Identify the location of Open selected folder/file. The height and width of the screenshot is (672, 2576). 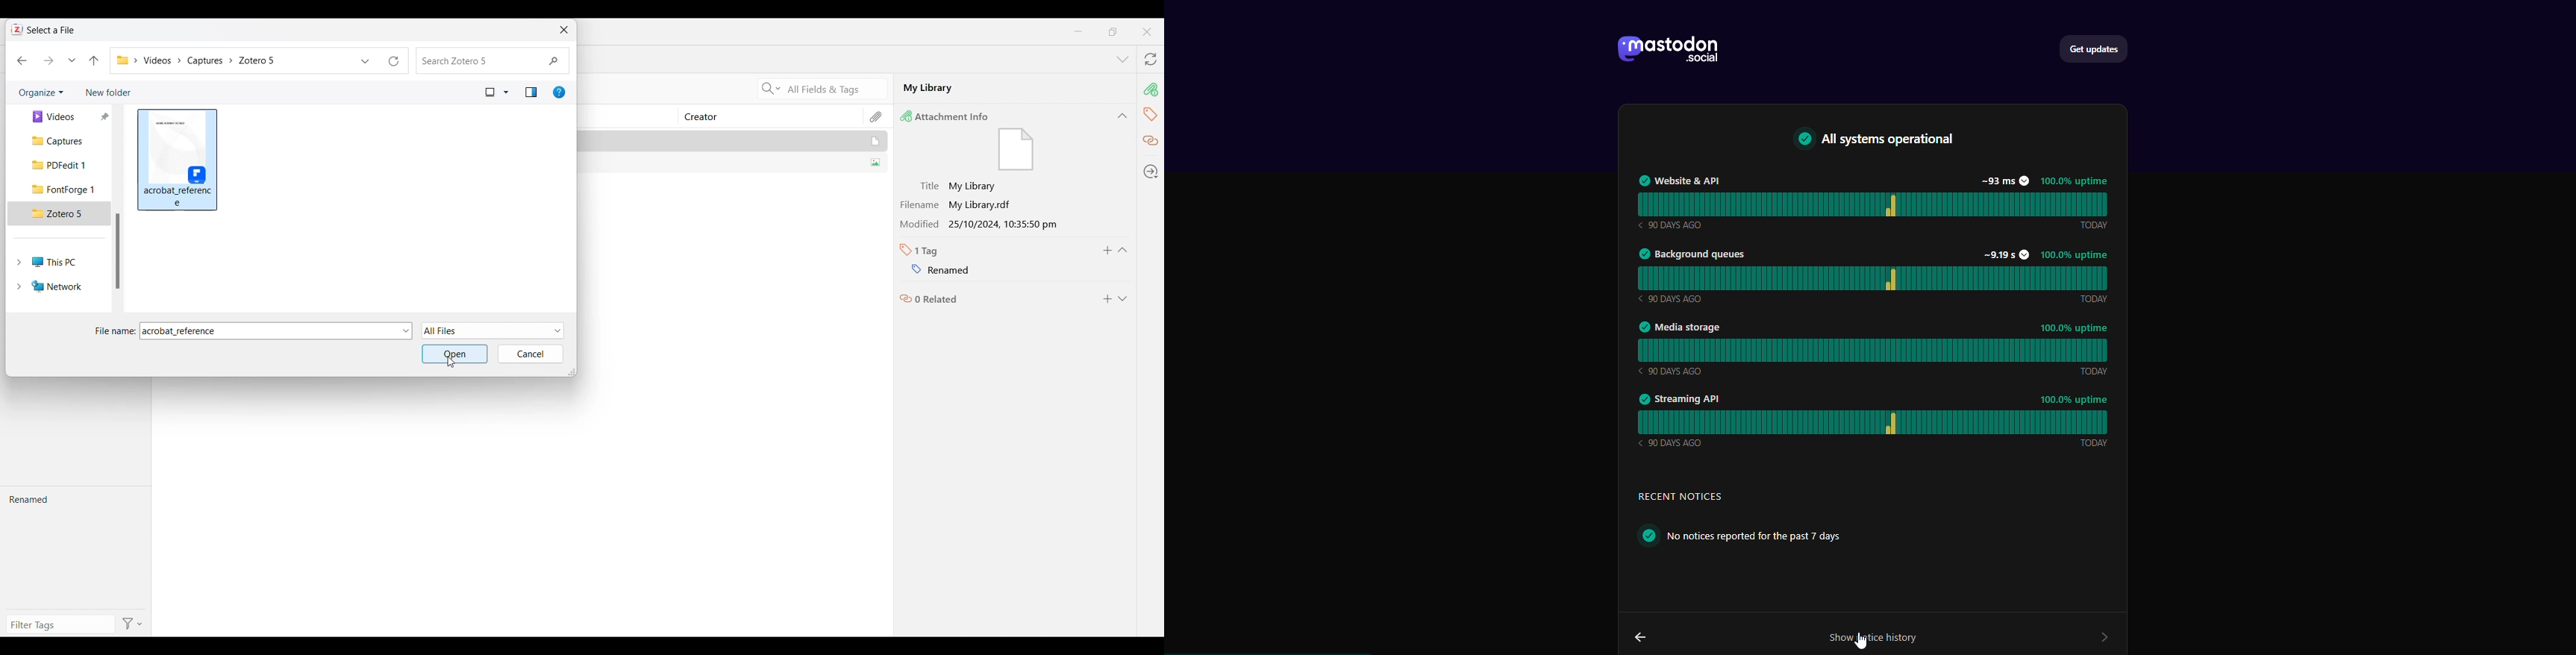
(456, 354).